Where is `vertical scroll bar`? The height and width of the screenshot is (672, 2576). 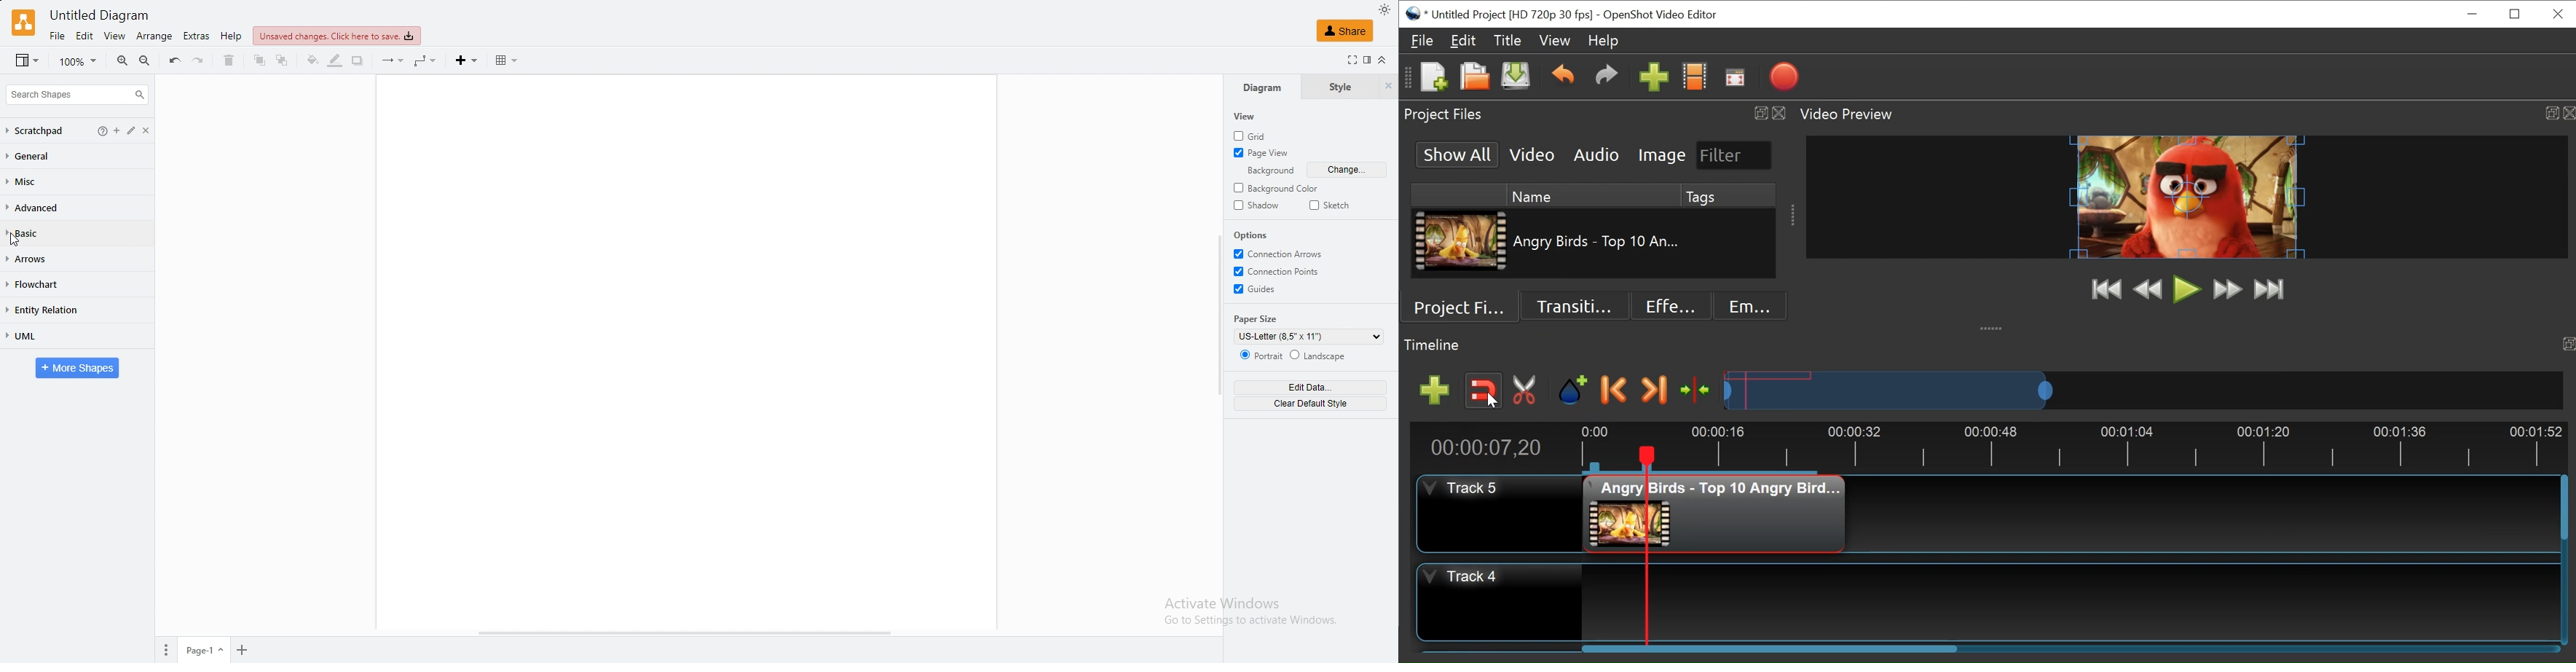 vertical scroll bar is located at coordinates (1218, 314).